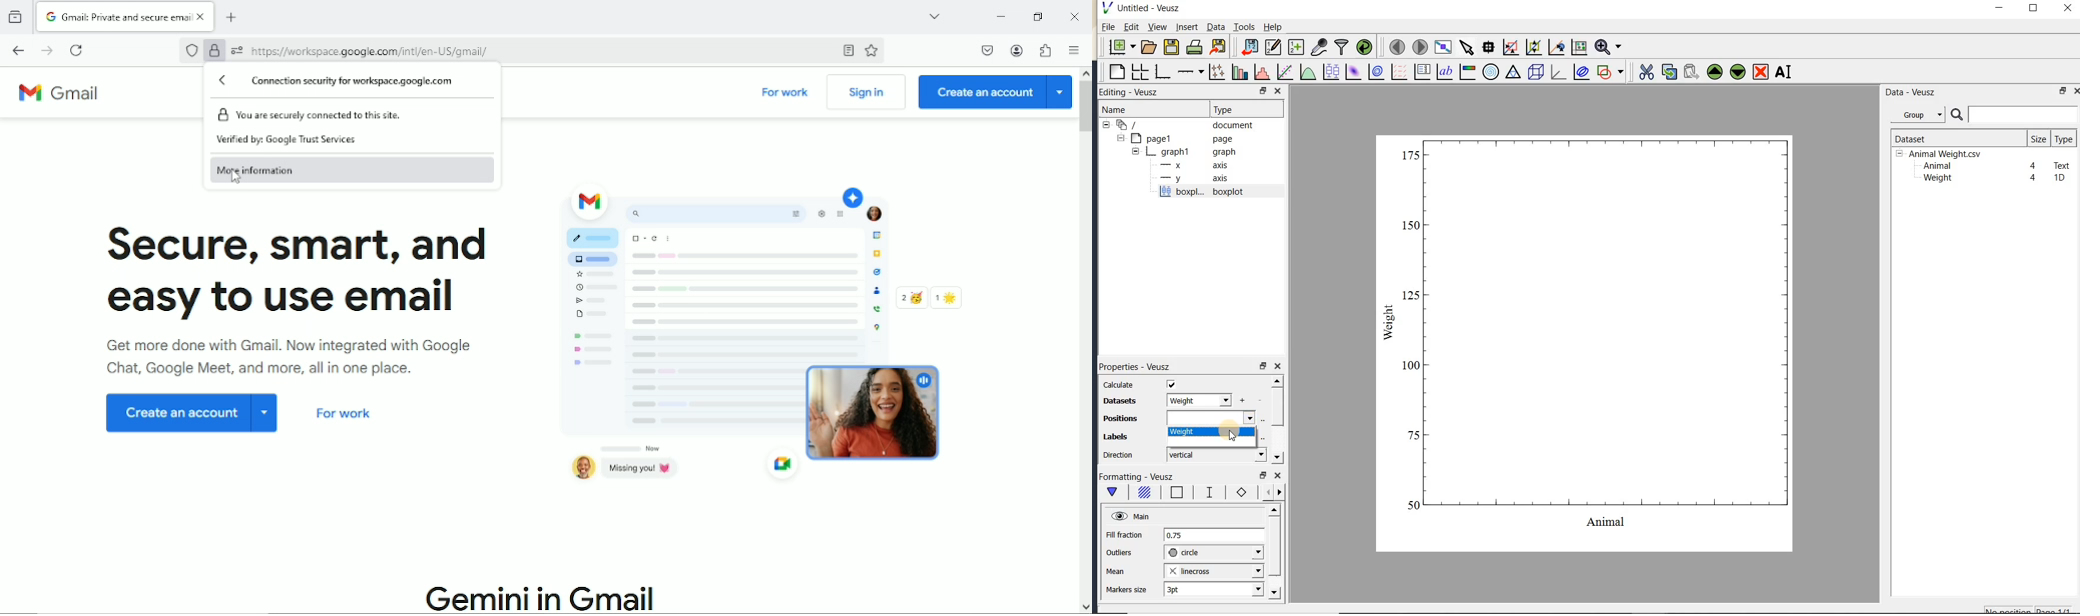  I want to click on view recent browsing, so click(19, 15).